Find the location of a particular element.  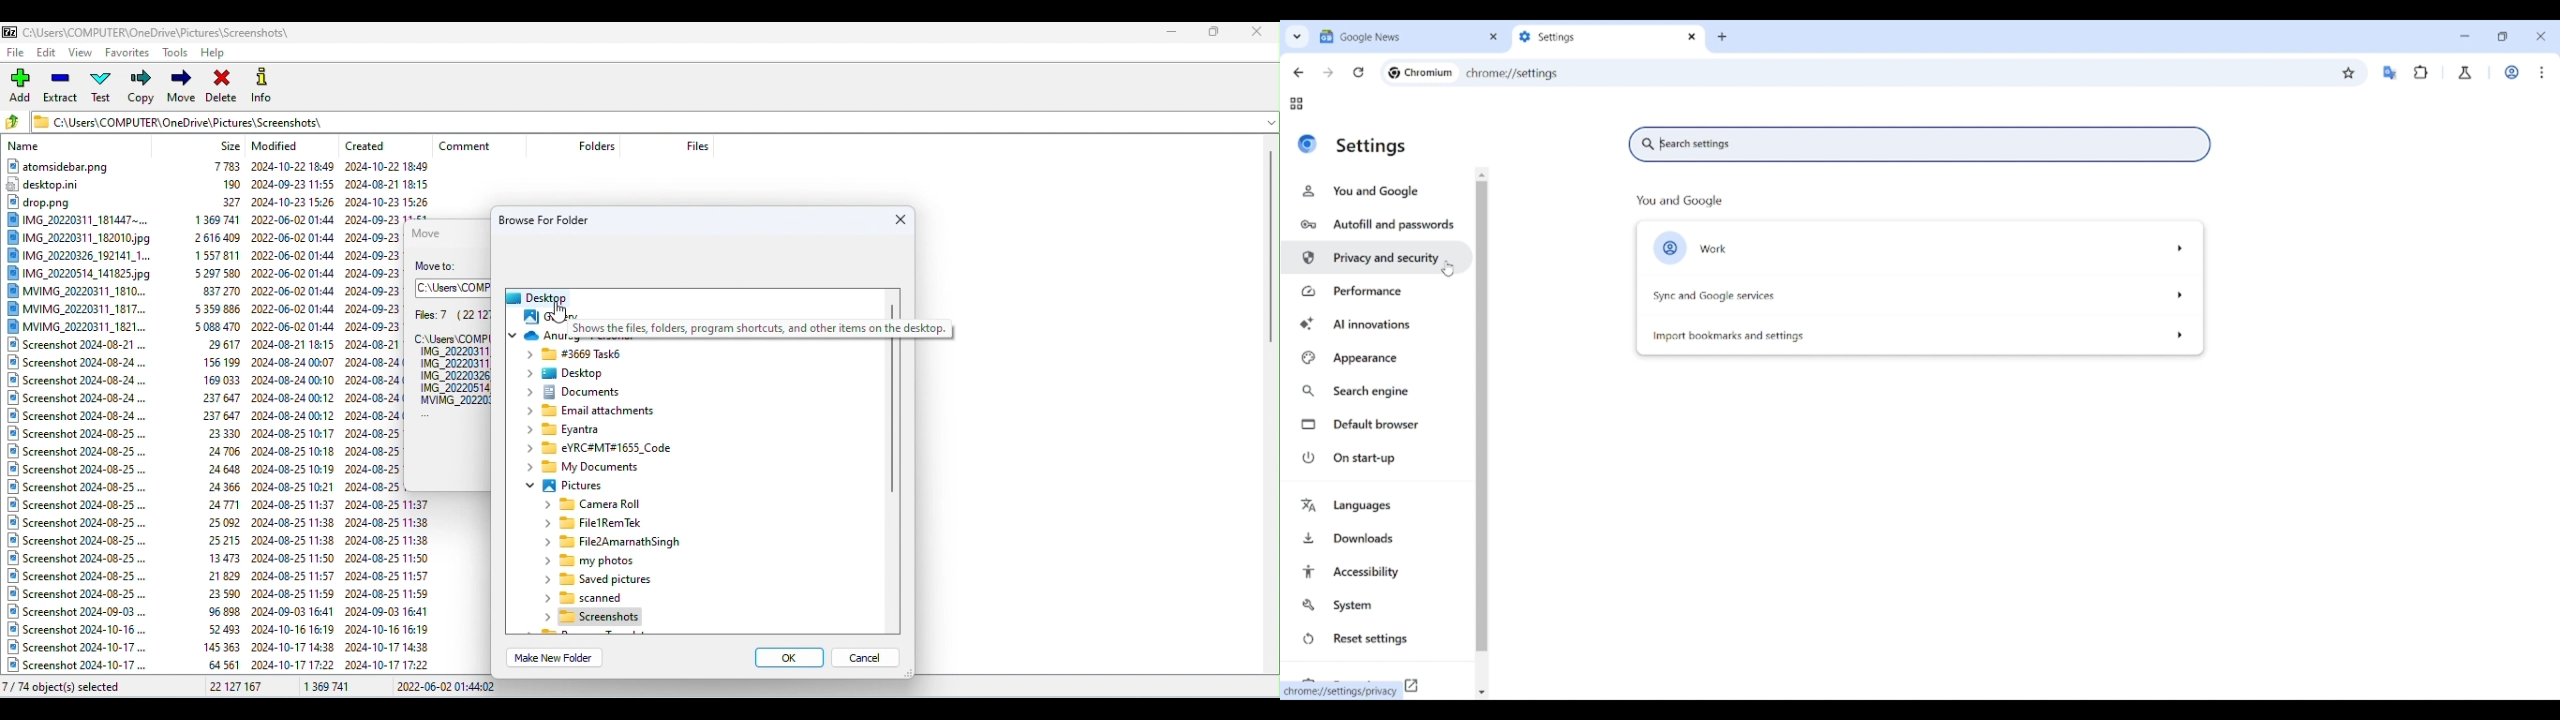

Edit is located at coordinates (48, 55).